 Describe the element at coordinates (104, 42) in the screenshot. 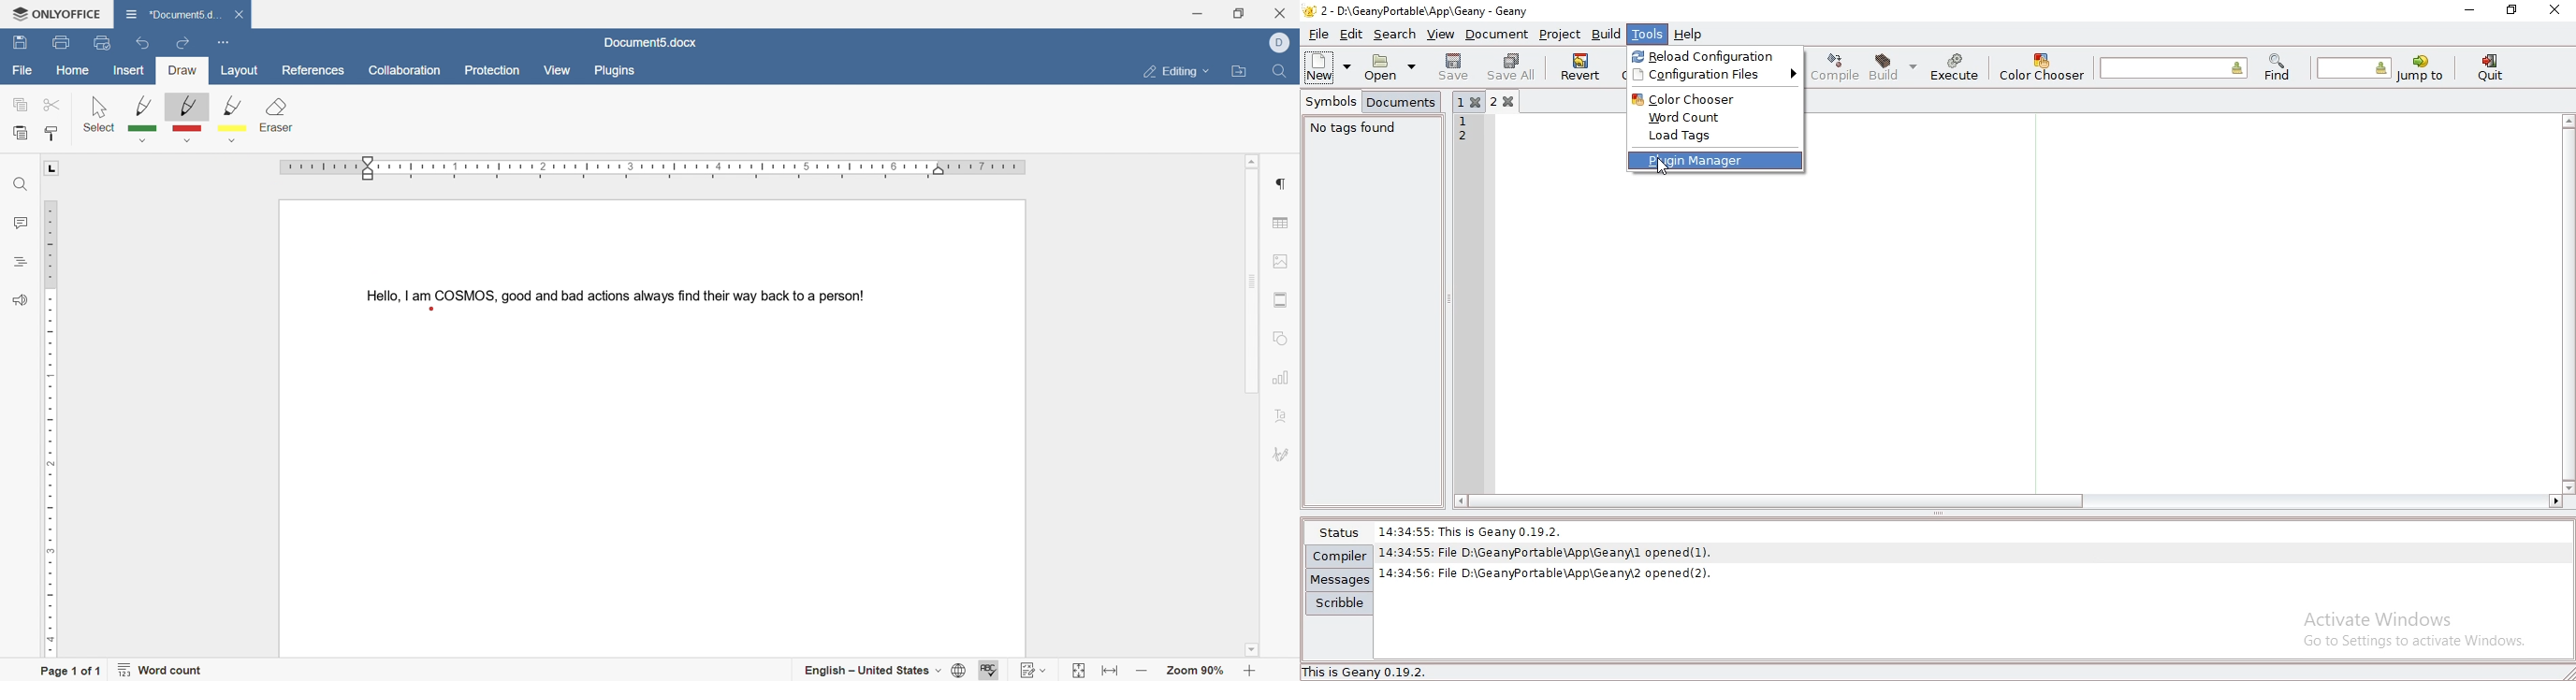

I see `quick print` at that location.